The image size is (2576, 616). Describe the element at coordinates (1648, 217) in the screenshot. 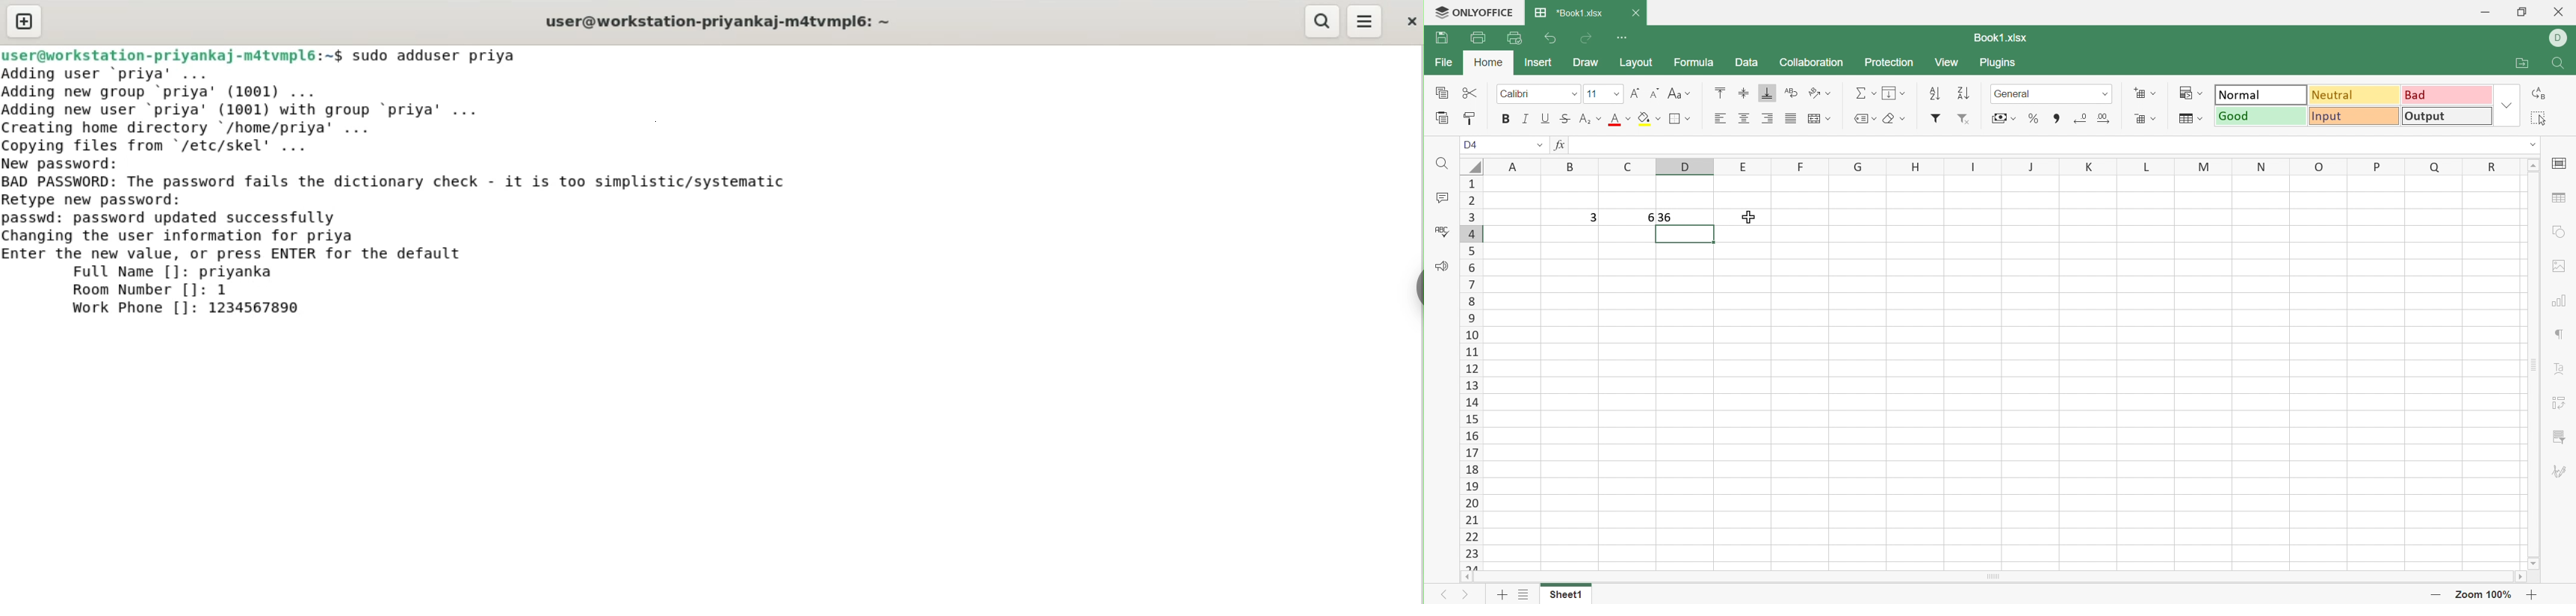

I see `6` at that location.